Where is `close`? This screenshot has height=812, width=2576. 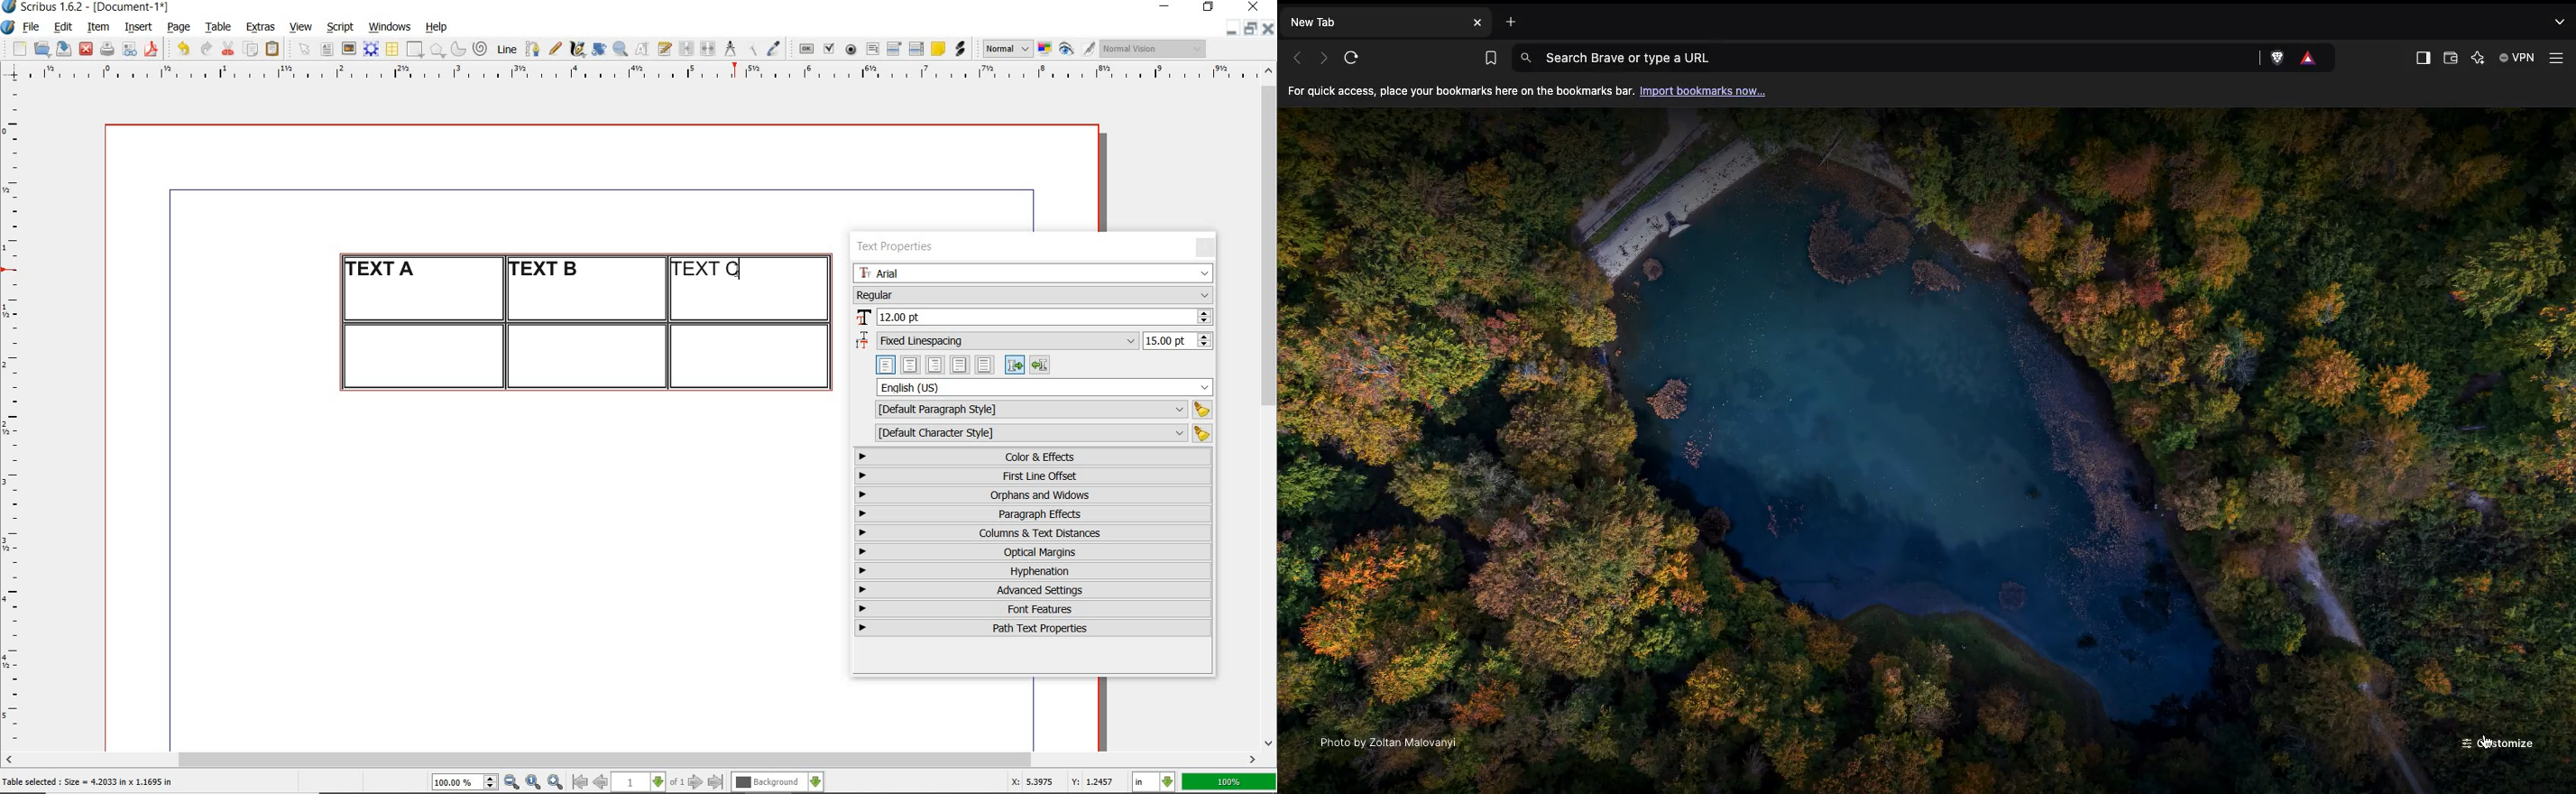
close is located at coordinates (86, 49).